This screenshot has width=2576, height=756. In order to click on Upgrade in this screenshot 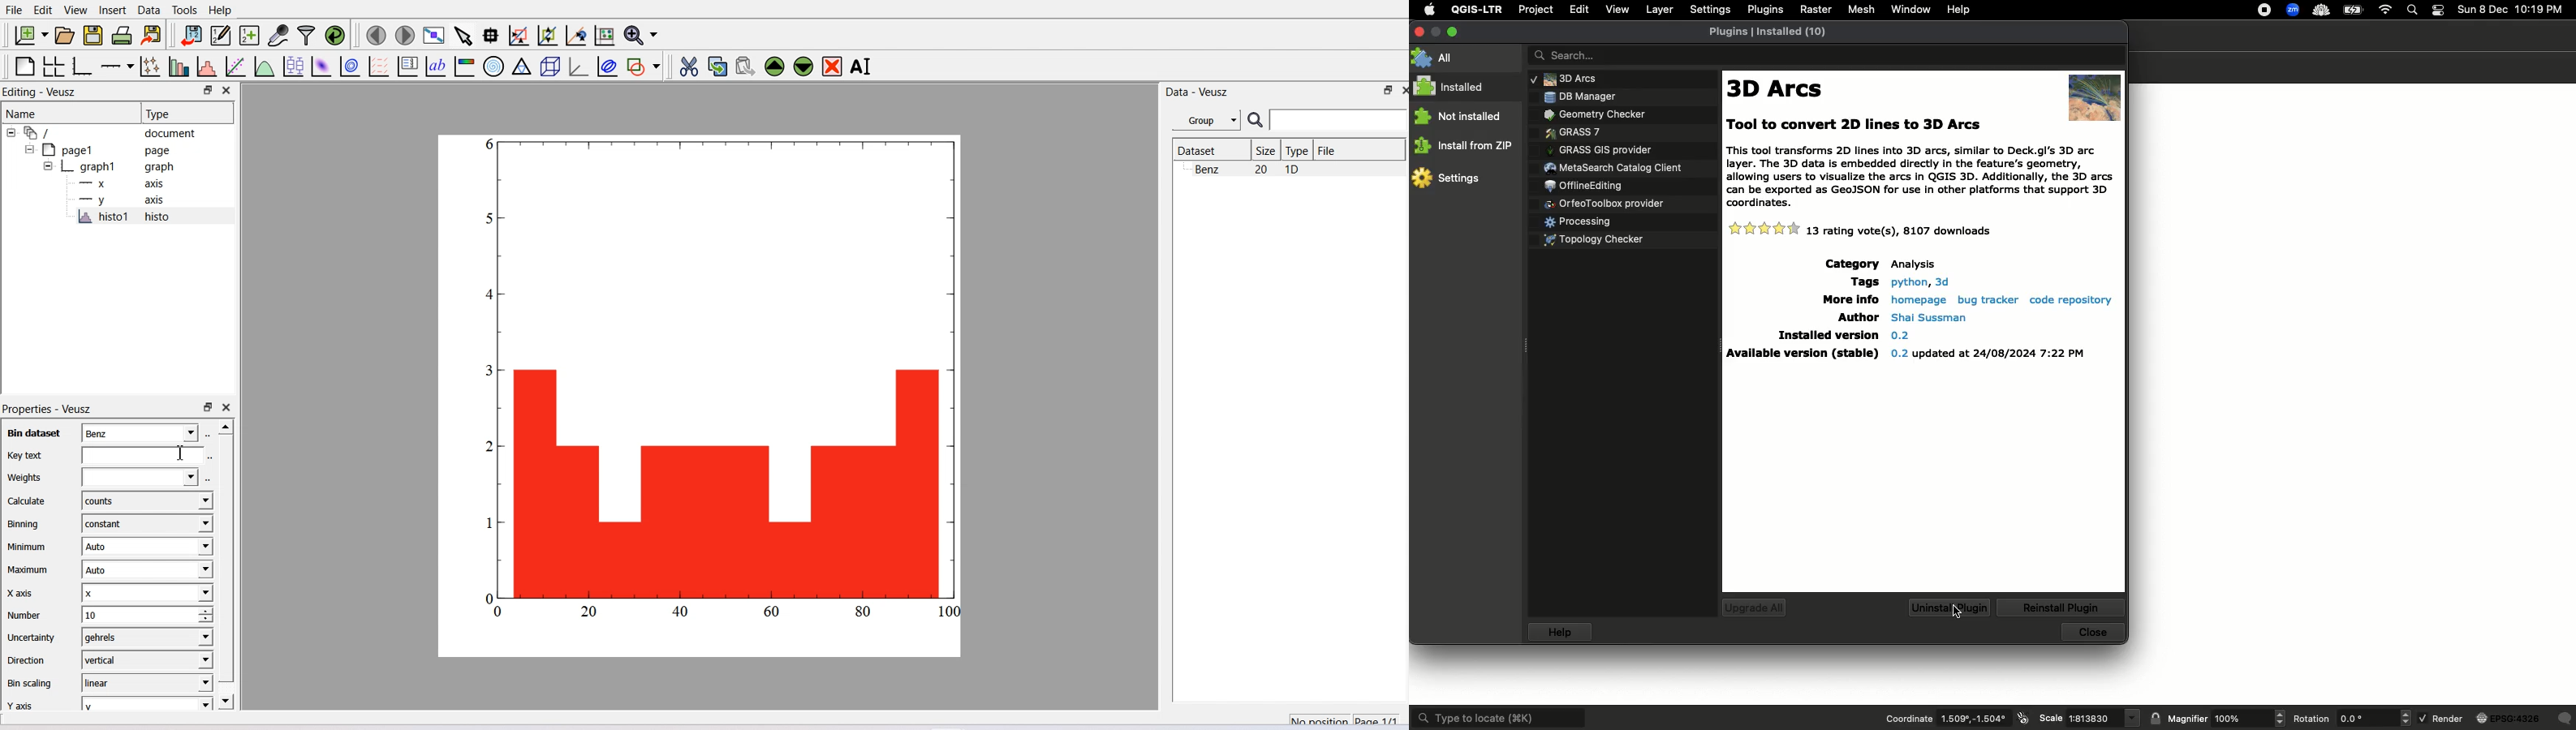, I will do `click(1754, 608)`.